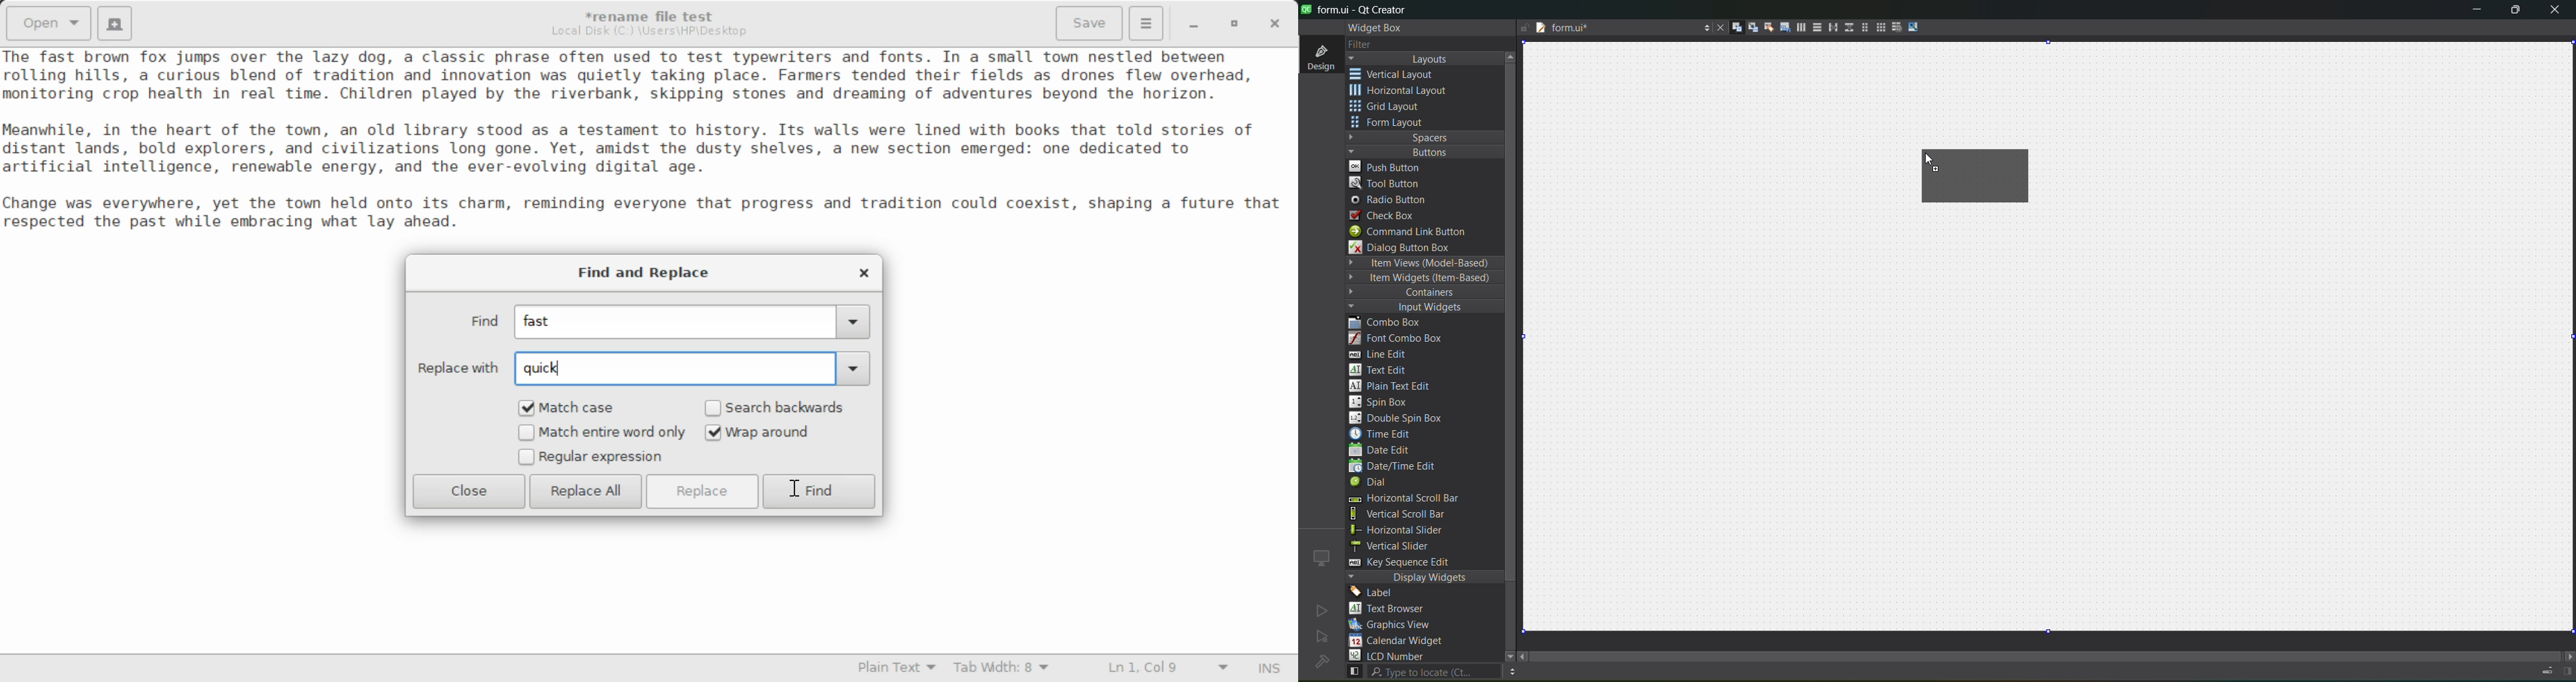 This screenshot has height=700, width=2576. What do you see at coordinates (1861, 27) in the screenshot?
I see `layout in a form` at bounding box center [1861, 27].